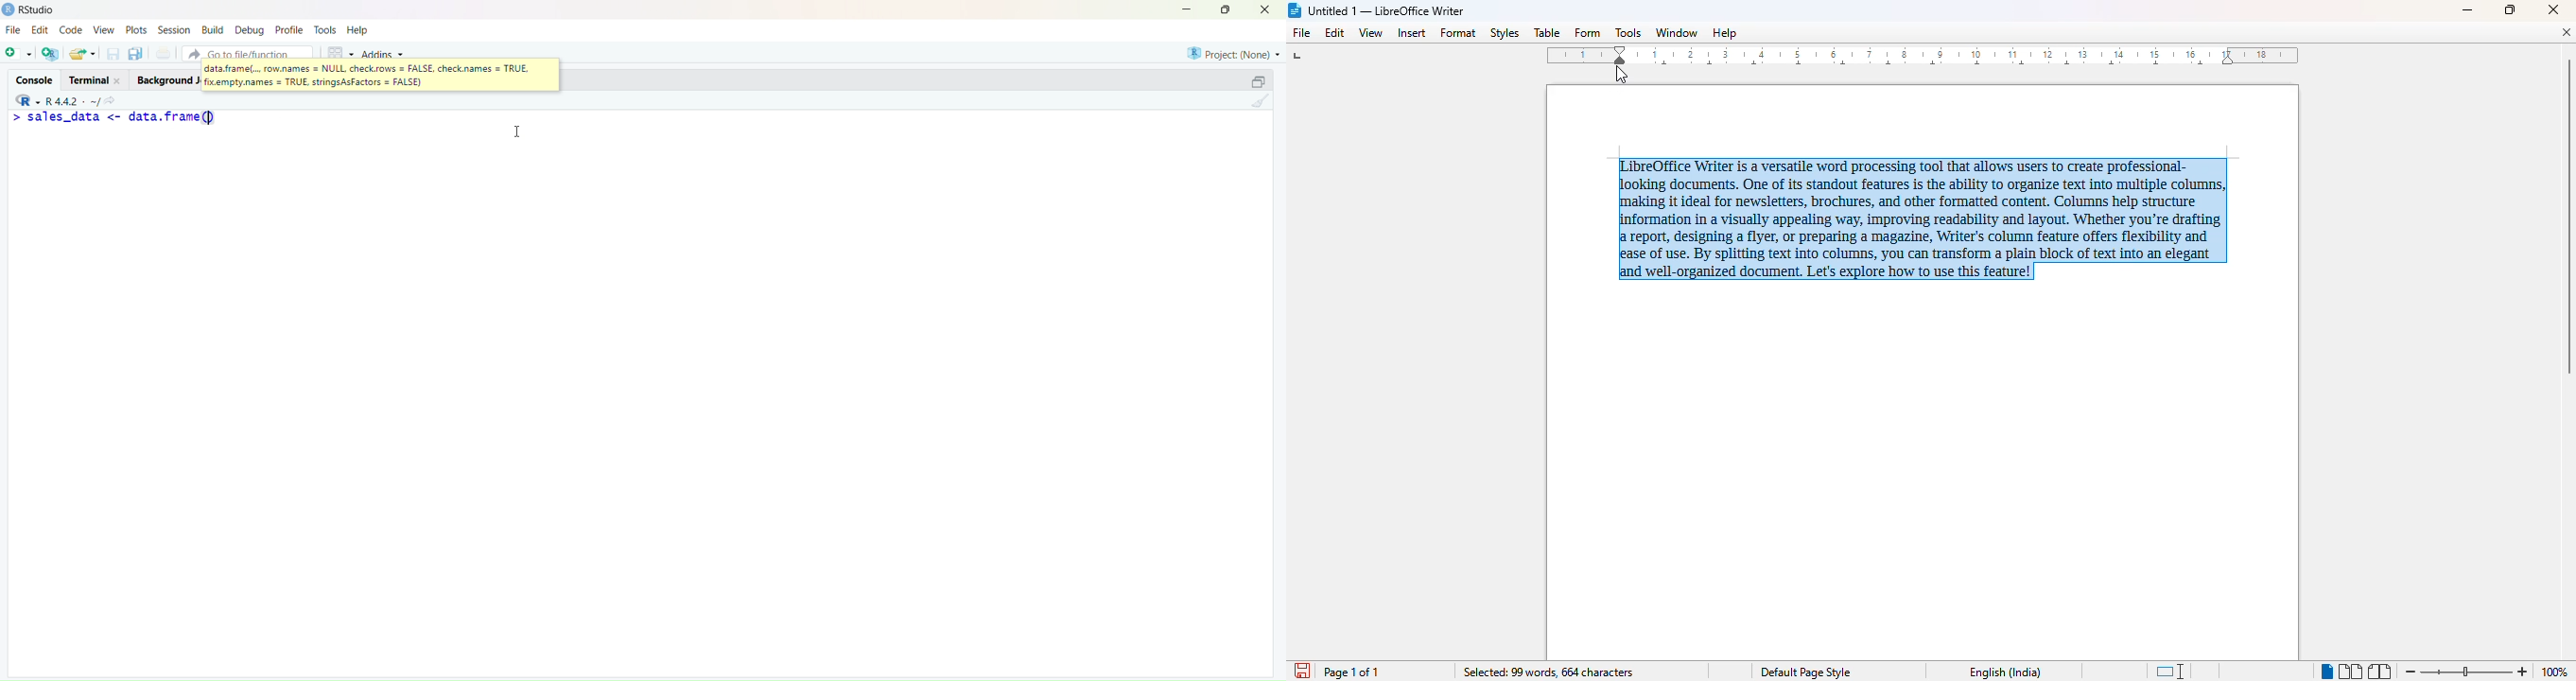  What do you see at coordinates (1234, 52) in the screenshot?
I see `Project: (None)` at bounding box center [1234, 52].